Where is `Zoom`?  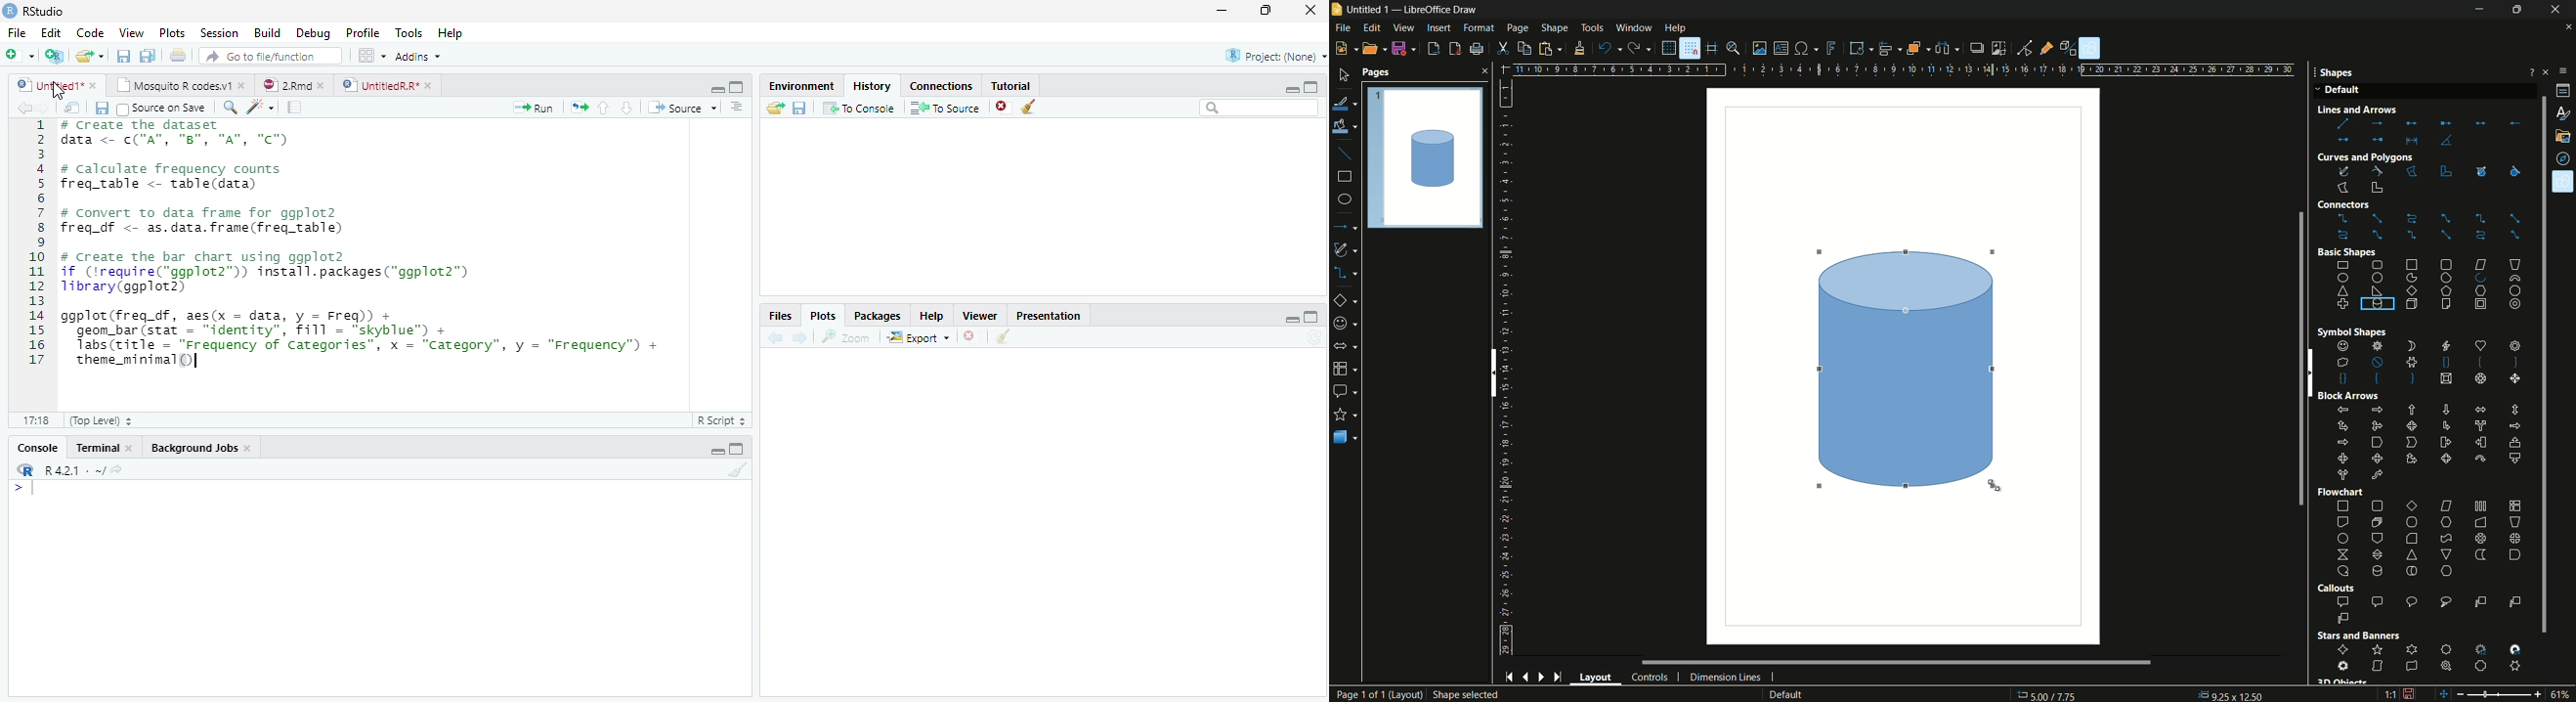 Zoom is located at coordinates (847, 339).